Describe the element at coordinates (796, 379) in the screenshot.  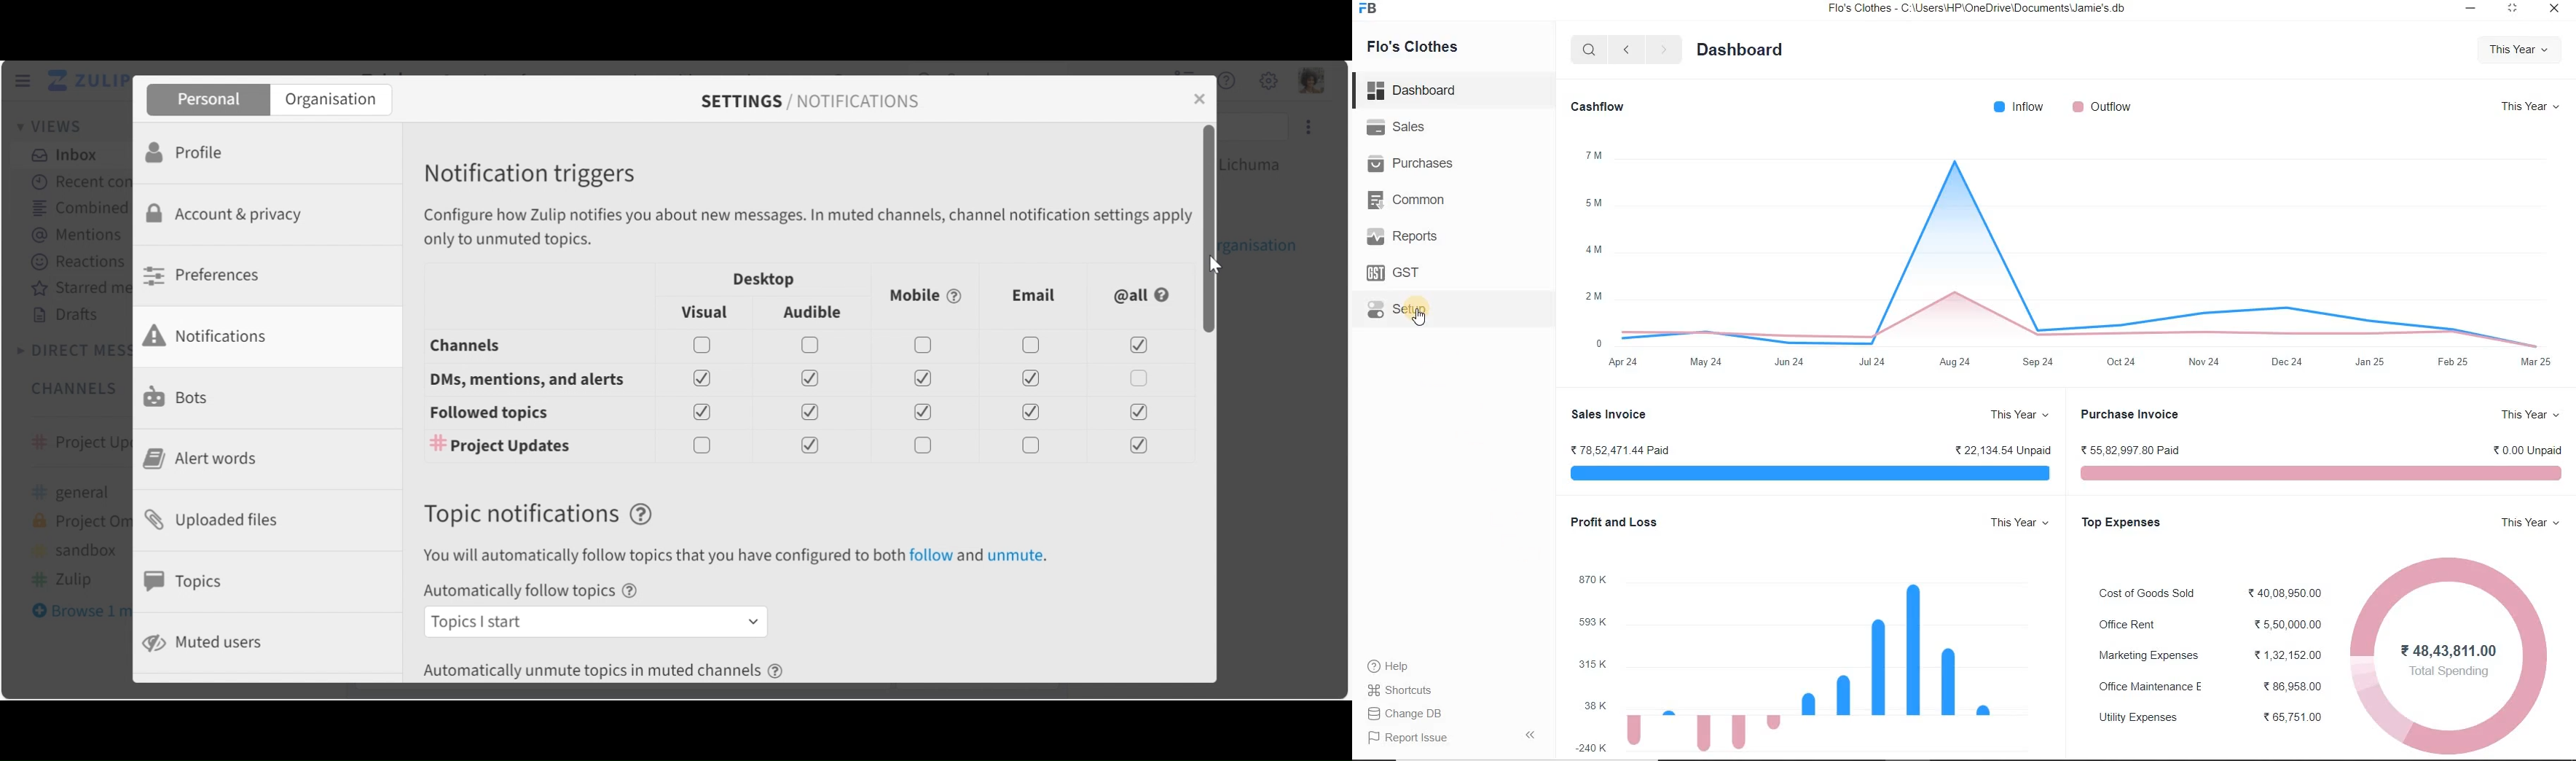
I see `DMS, mentions` at that location.